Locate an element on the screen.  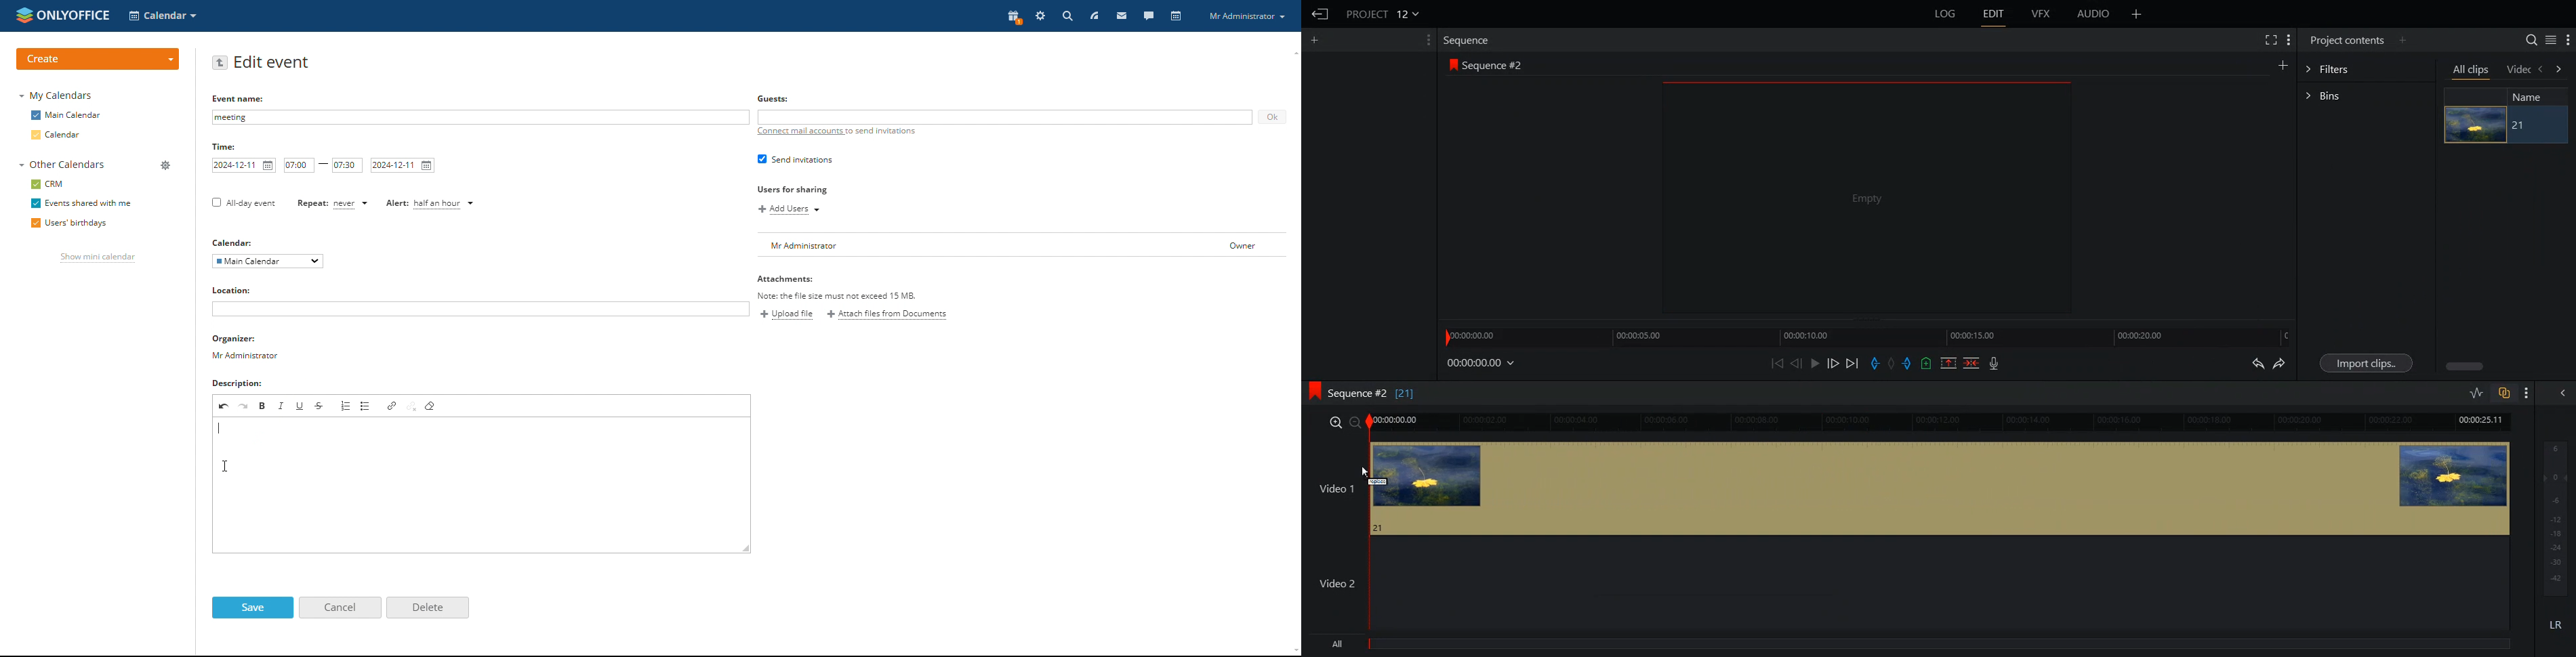
Video 2 is located at coordinates (1338, 583).